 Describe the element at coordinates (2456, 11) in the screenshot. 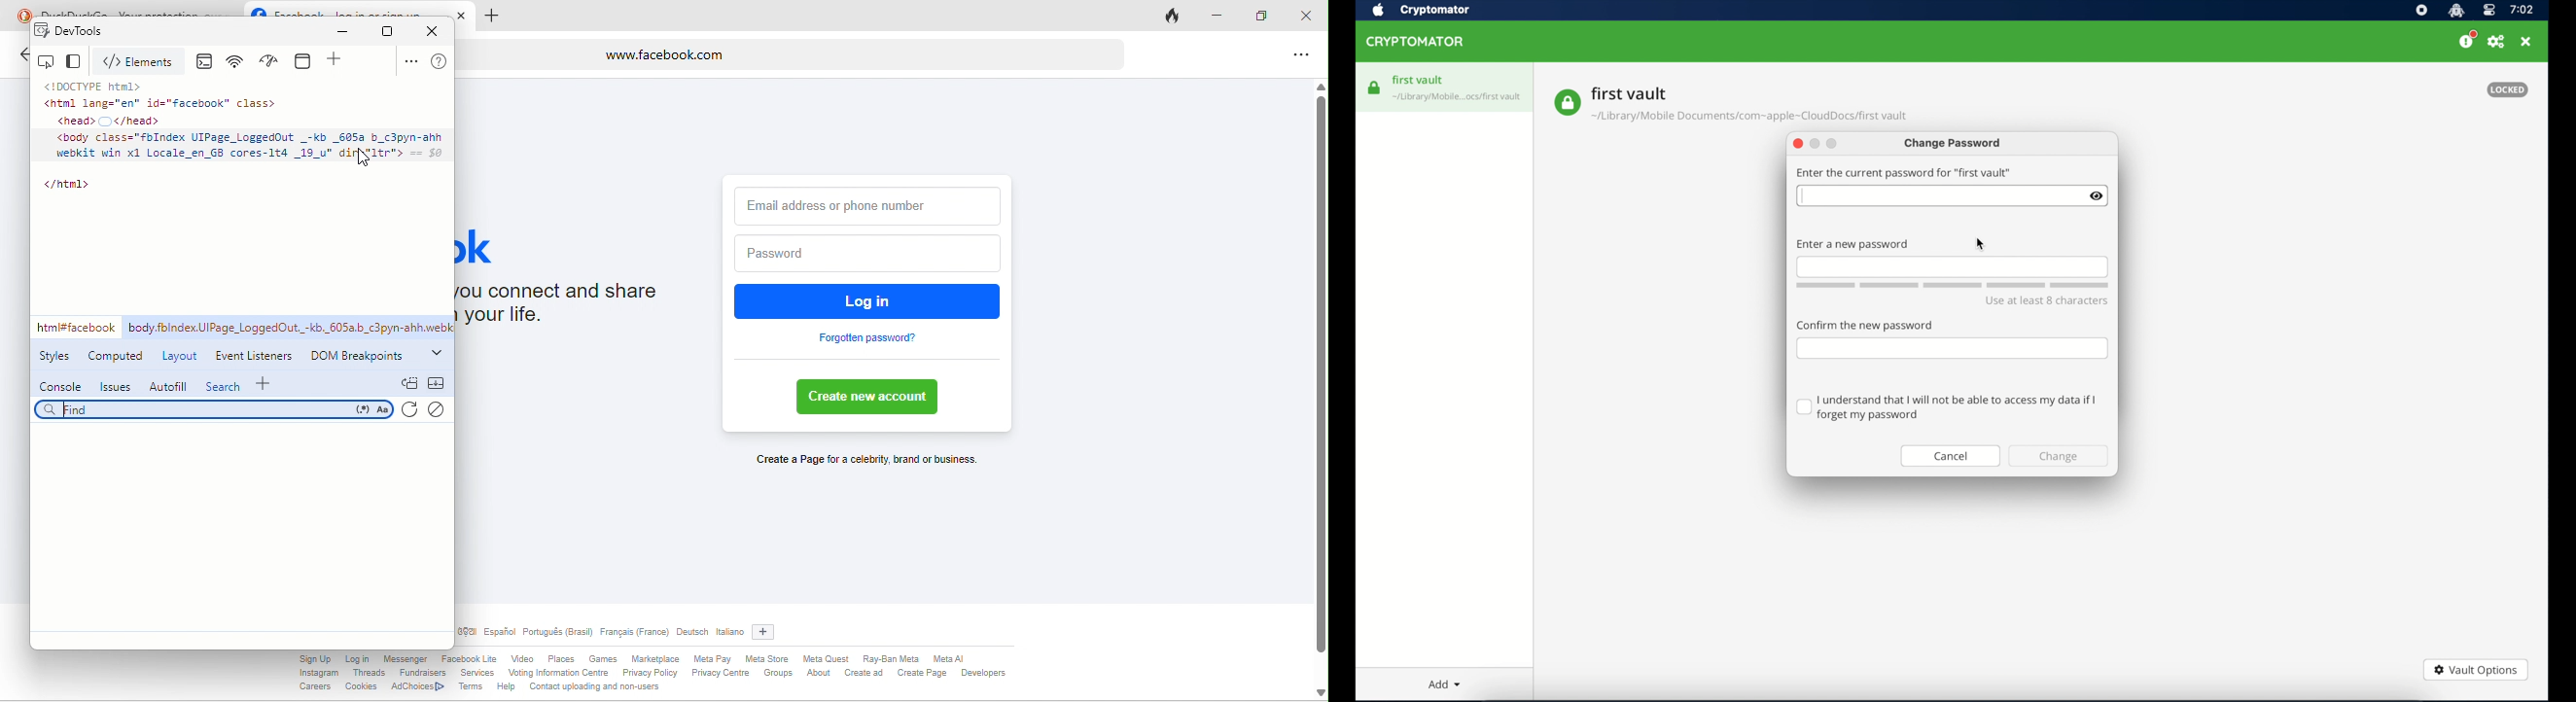

I see `cryptomator icon` at that location.